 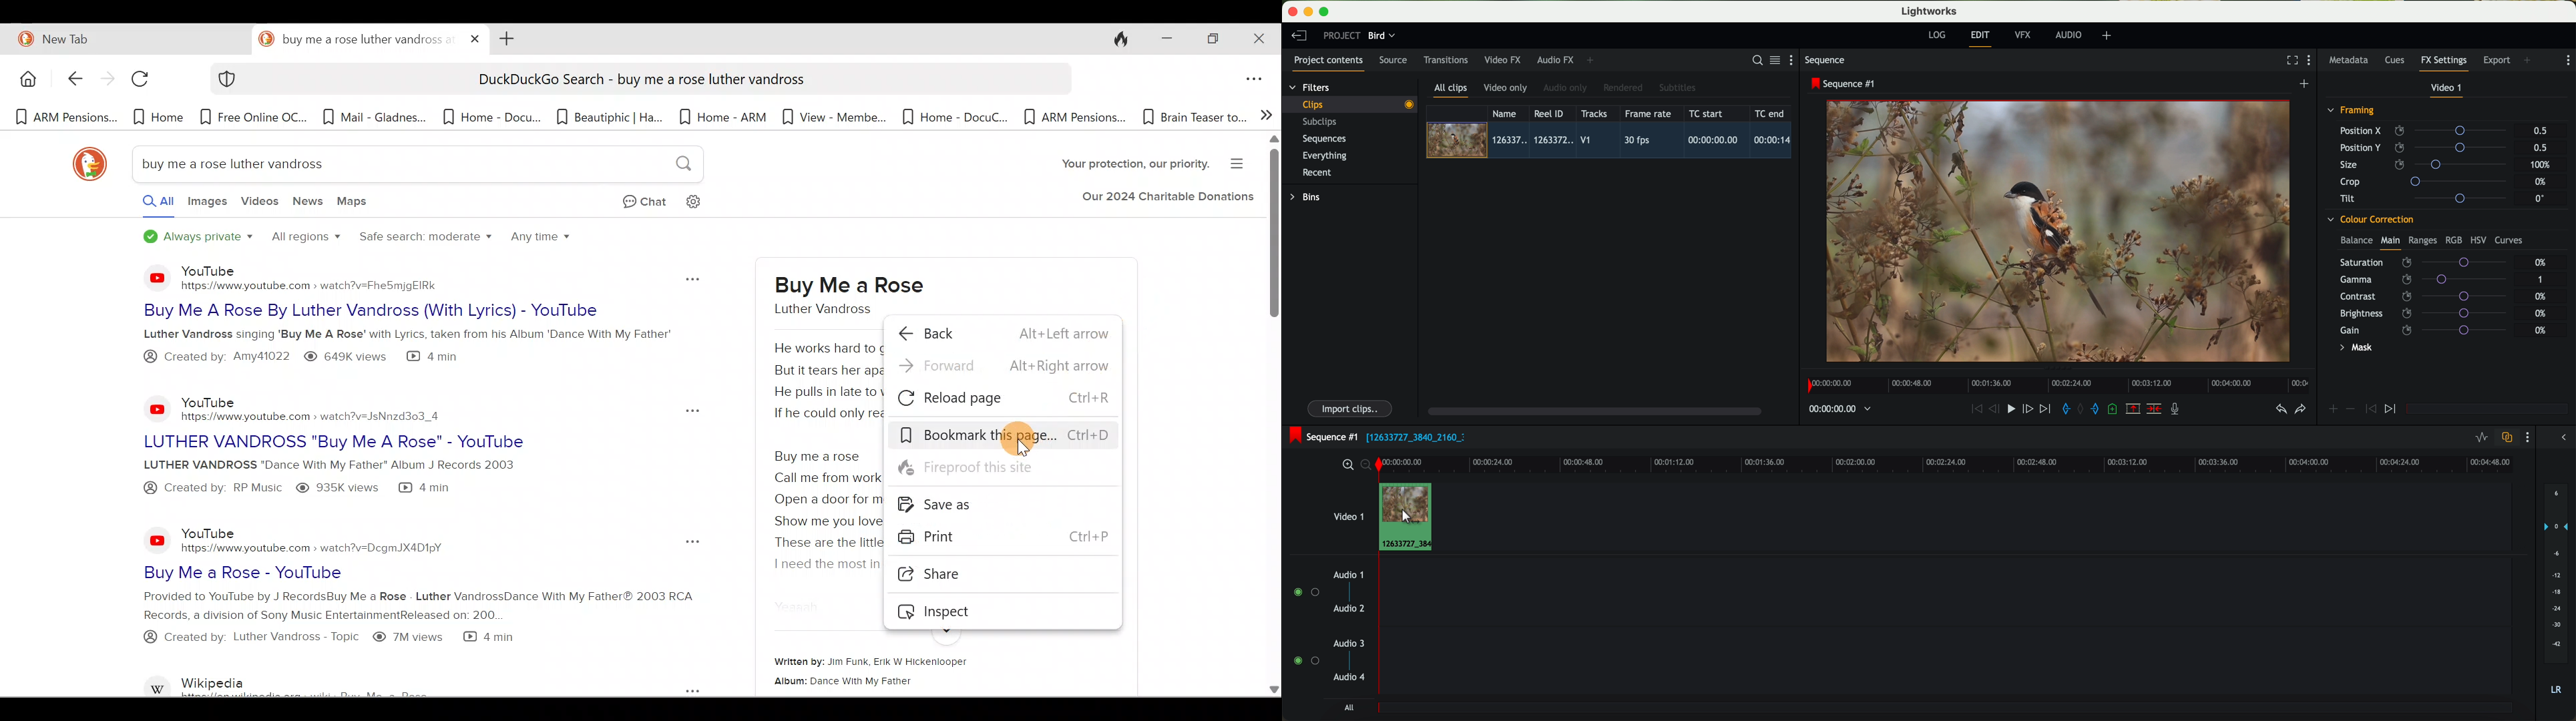 I want to click on toggle between list and title view, so click(x=1774, y=60).